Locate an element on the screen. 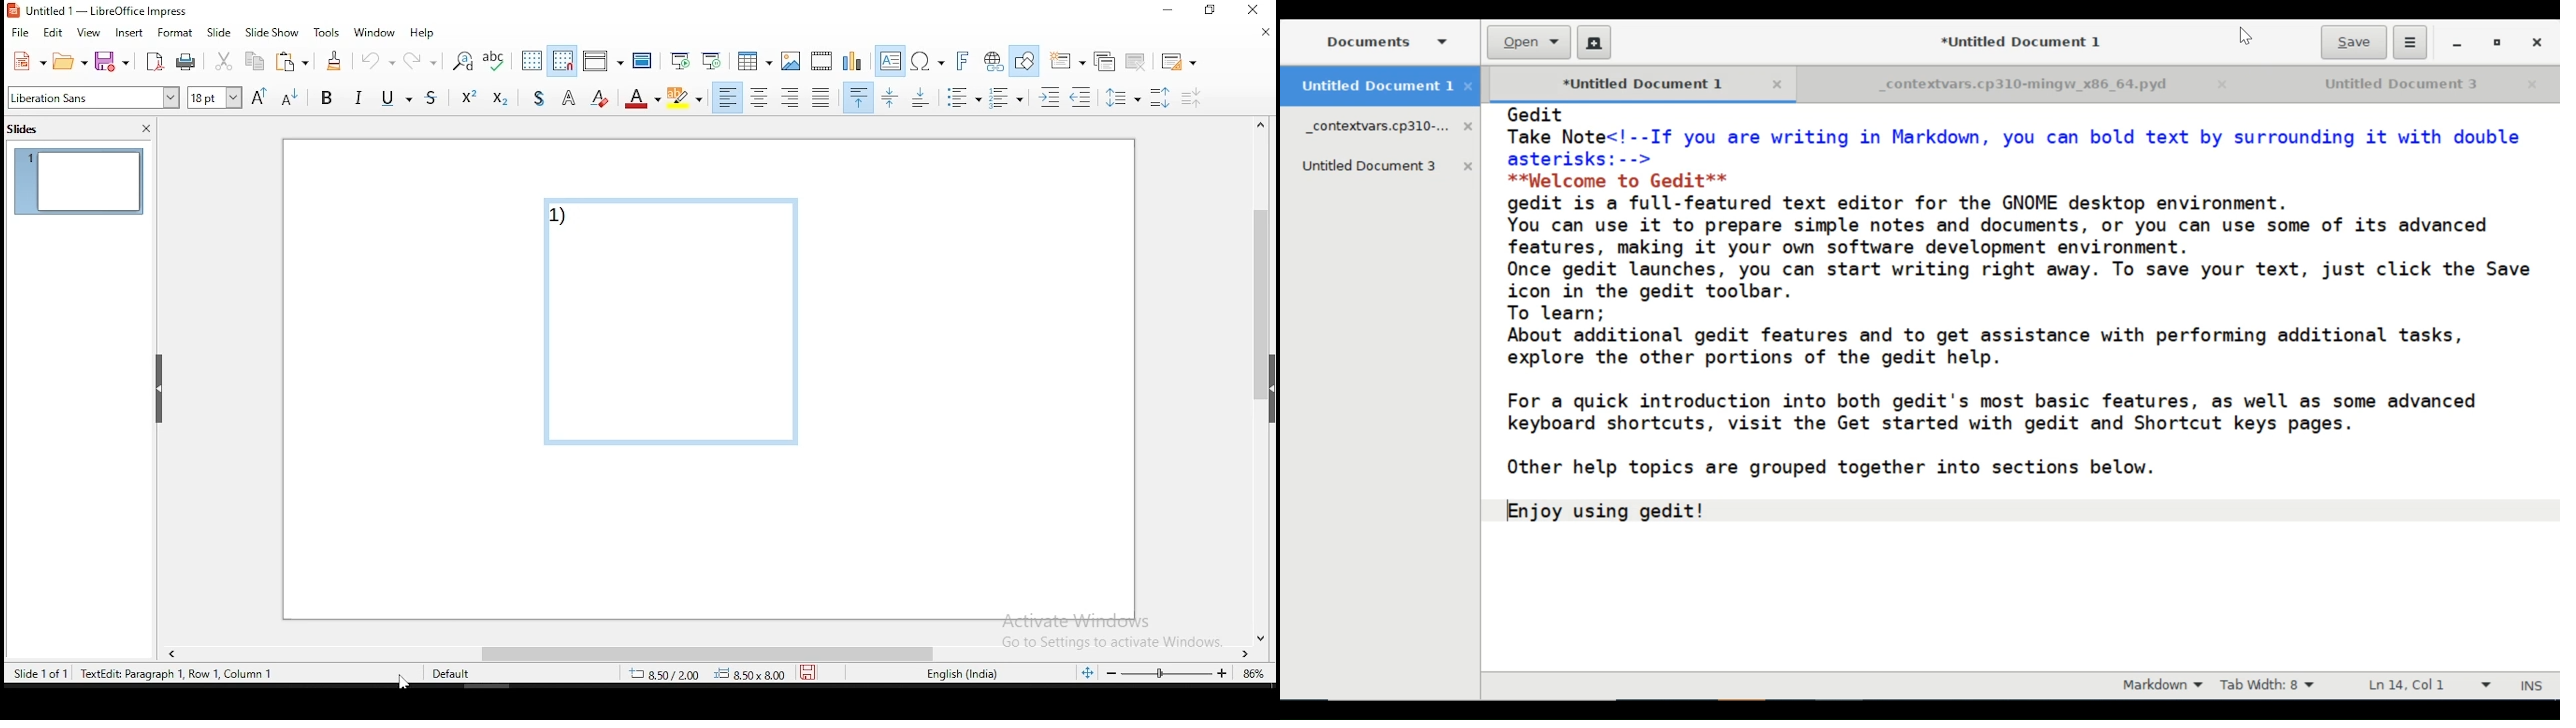 Image resolution: width=2576 pixels, height=728 pixels. align top is located at coordinates (856, 99).